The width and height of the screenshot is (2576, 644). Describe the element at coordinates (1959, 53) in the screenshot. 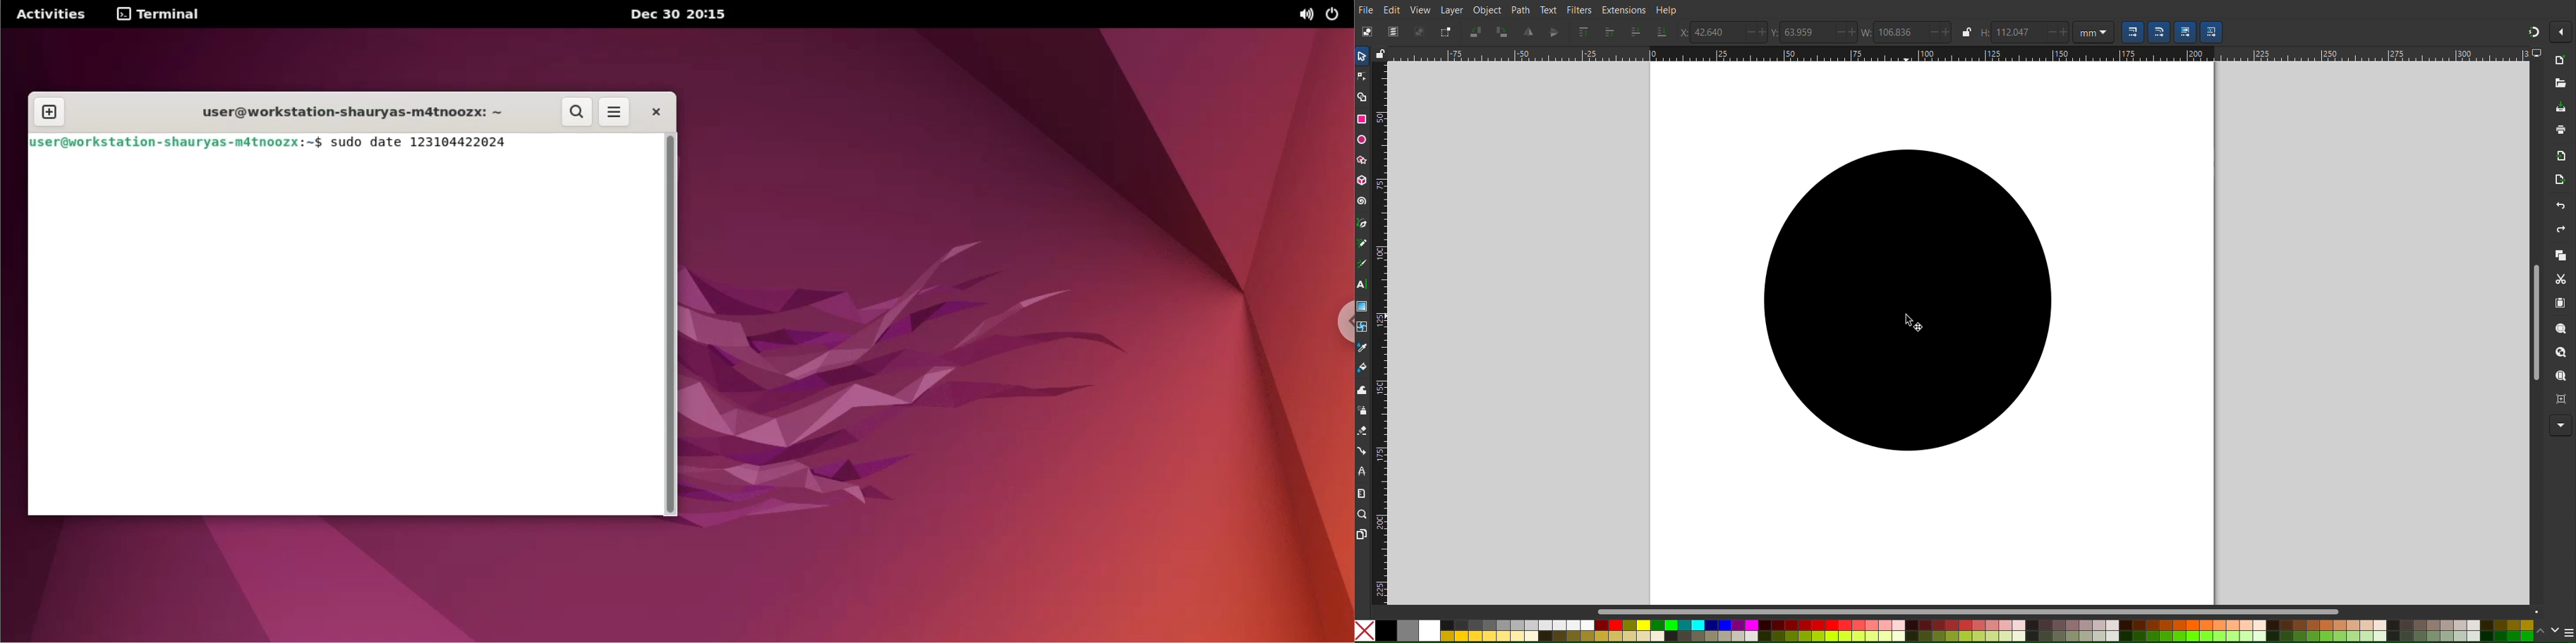

I see `Horizontal Ruler` at that location.